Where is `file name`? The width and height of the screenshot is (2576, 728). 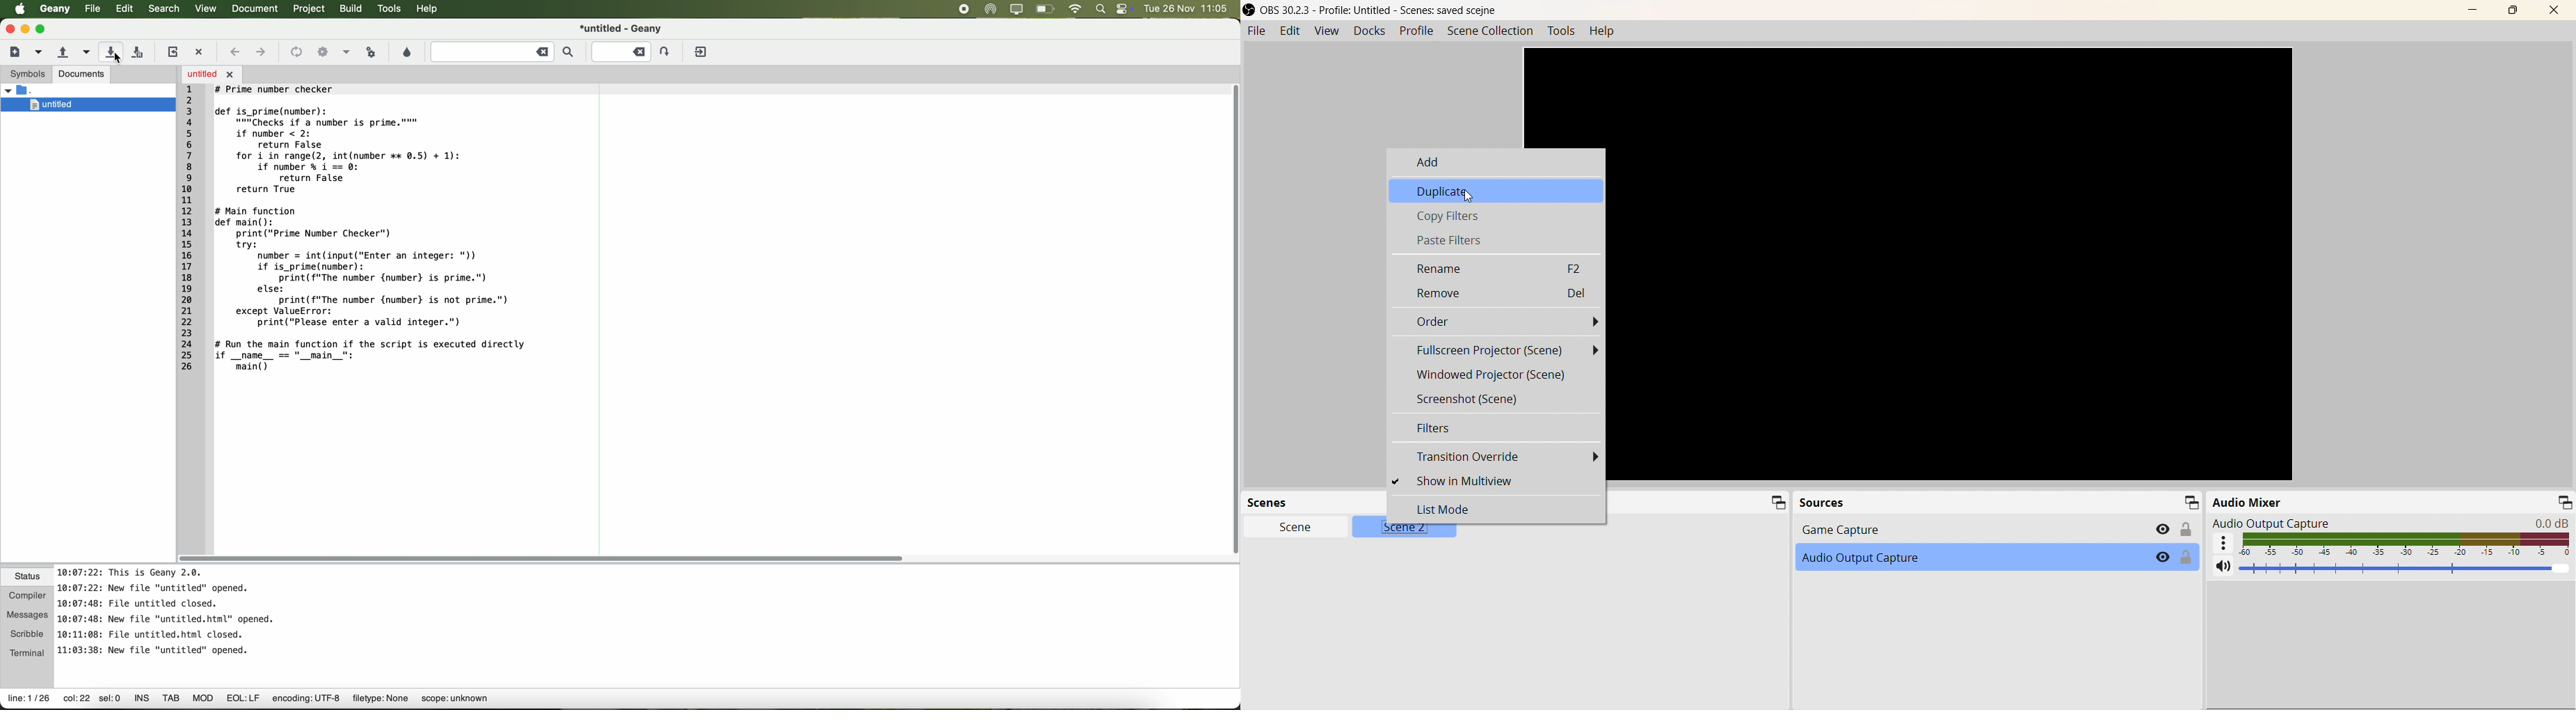 file name is located at coordinates (621, 28).